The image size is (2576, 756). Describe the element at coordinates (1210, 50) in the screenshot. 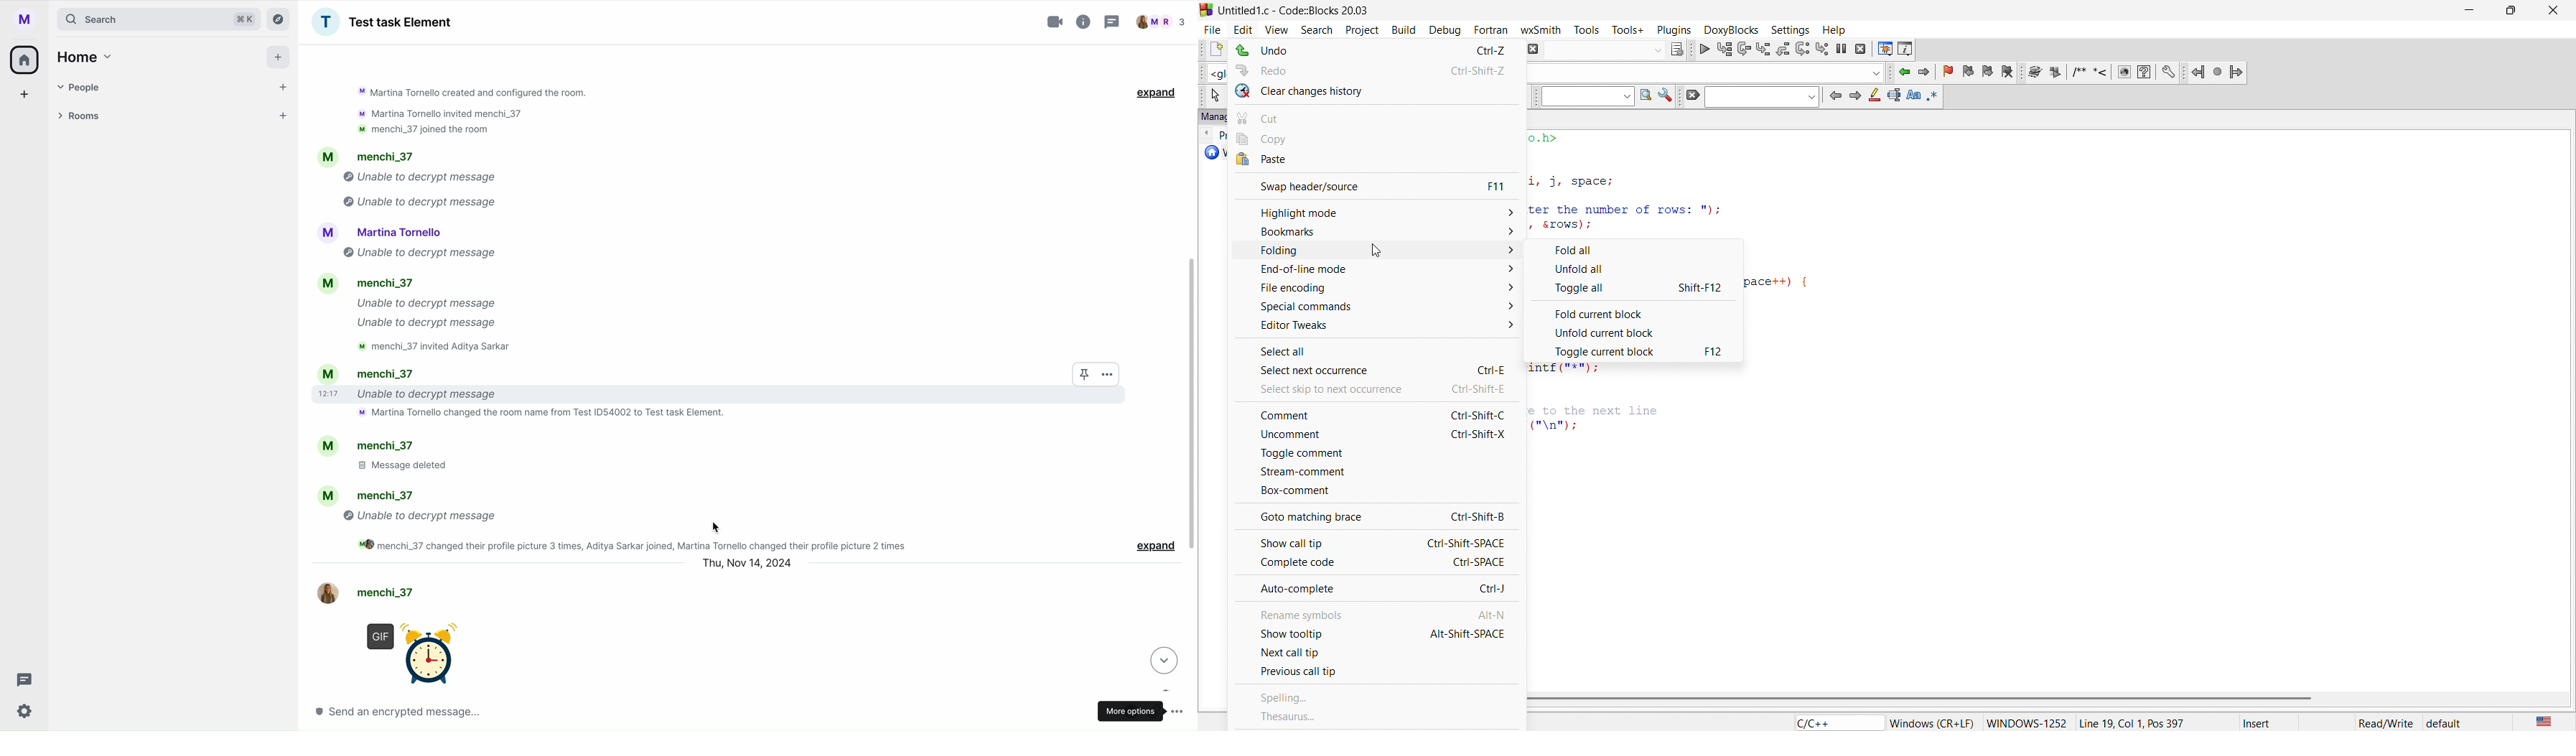

I see `new file` at that location.